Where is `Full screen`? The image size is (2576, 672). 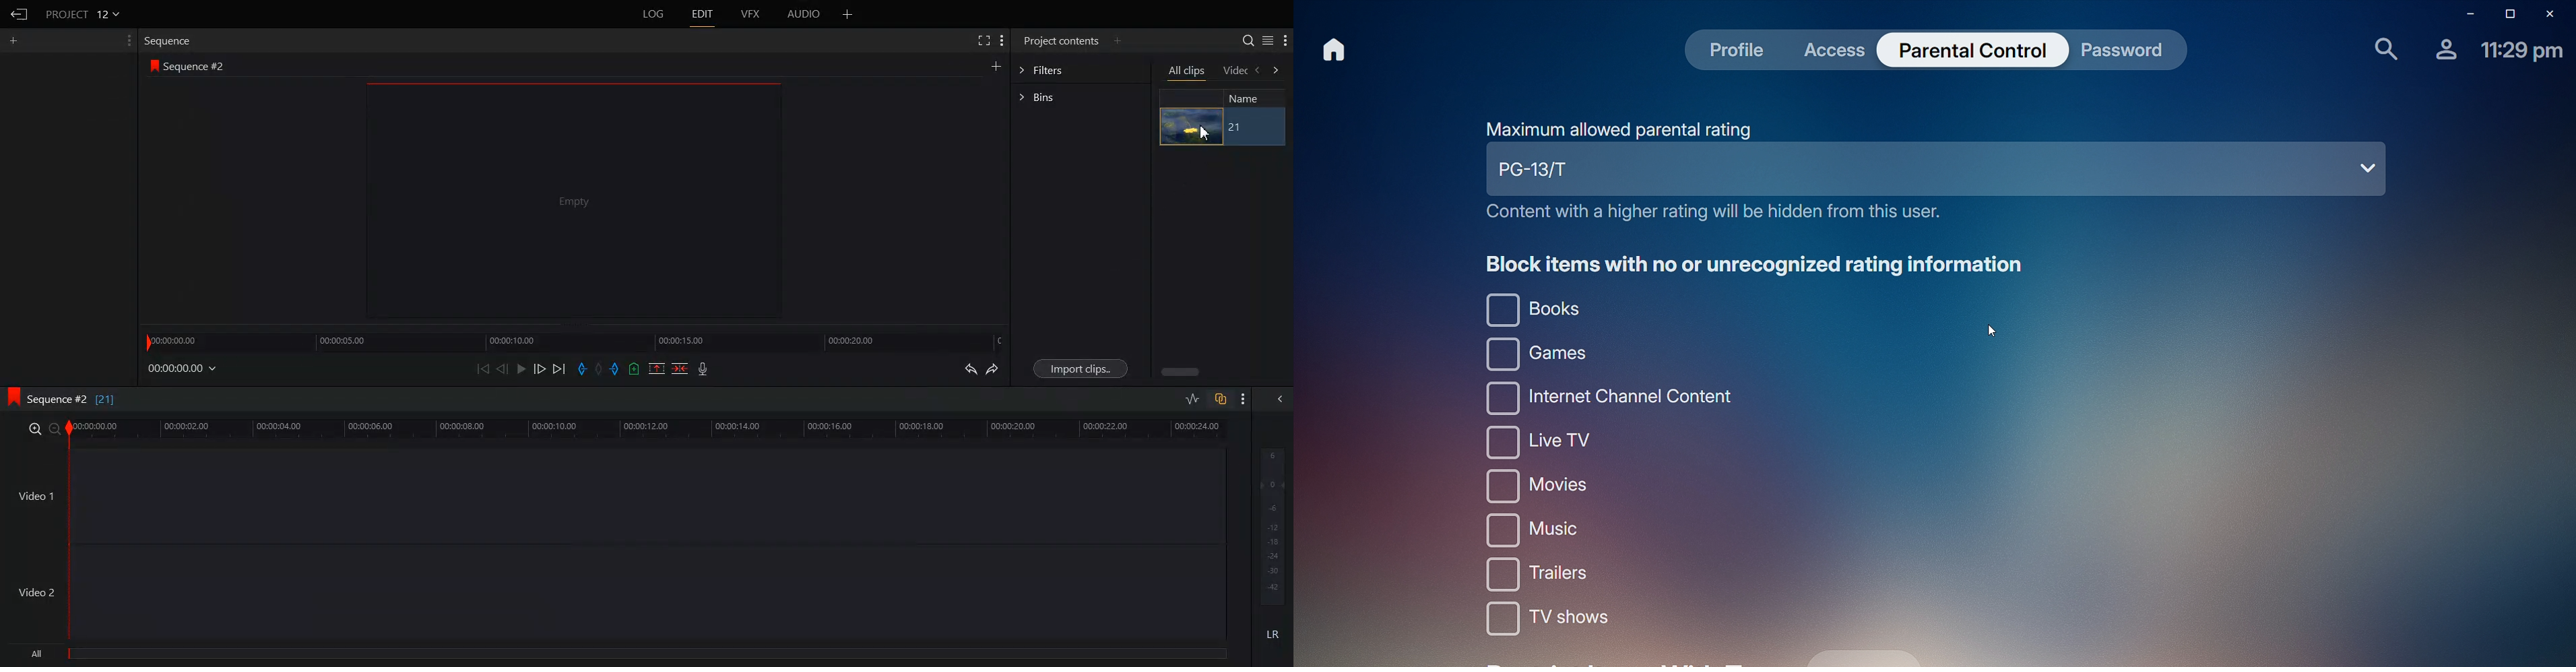 Full screen is located at coordinates (981, 40).